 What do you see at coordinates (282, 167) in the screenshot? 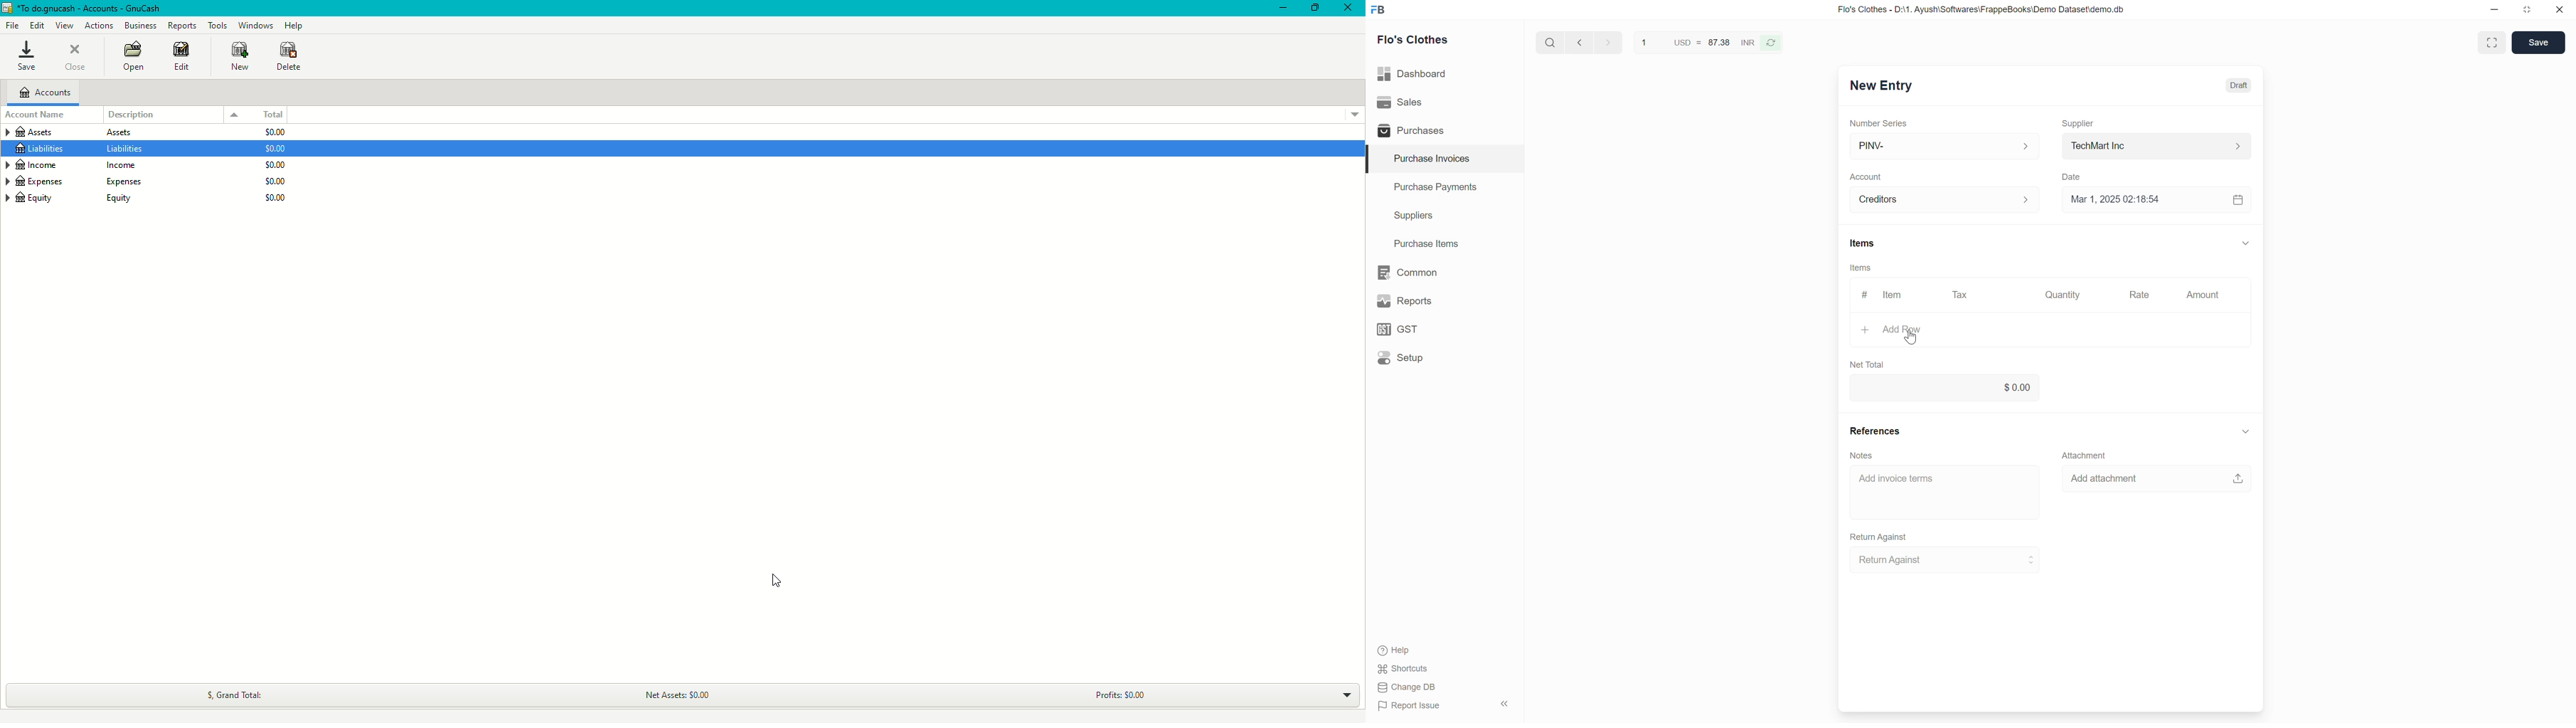
I see `$0` at bounding box center [282, 167].